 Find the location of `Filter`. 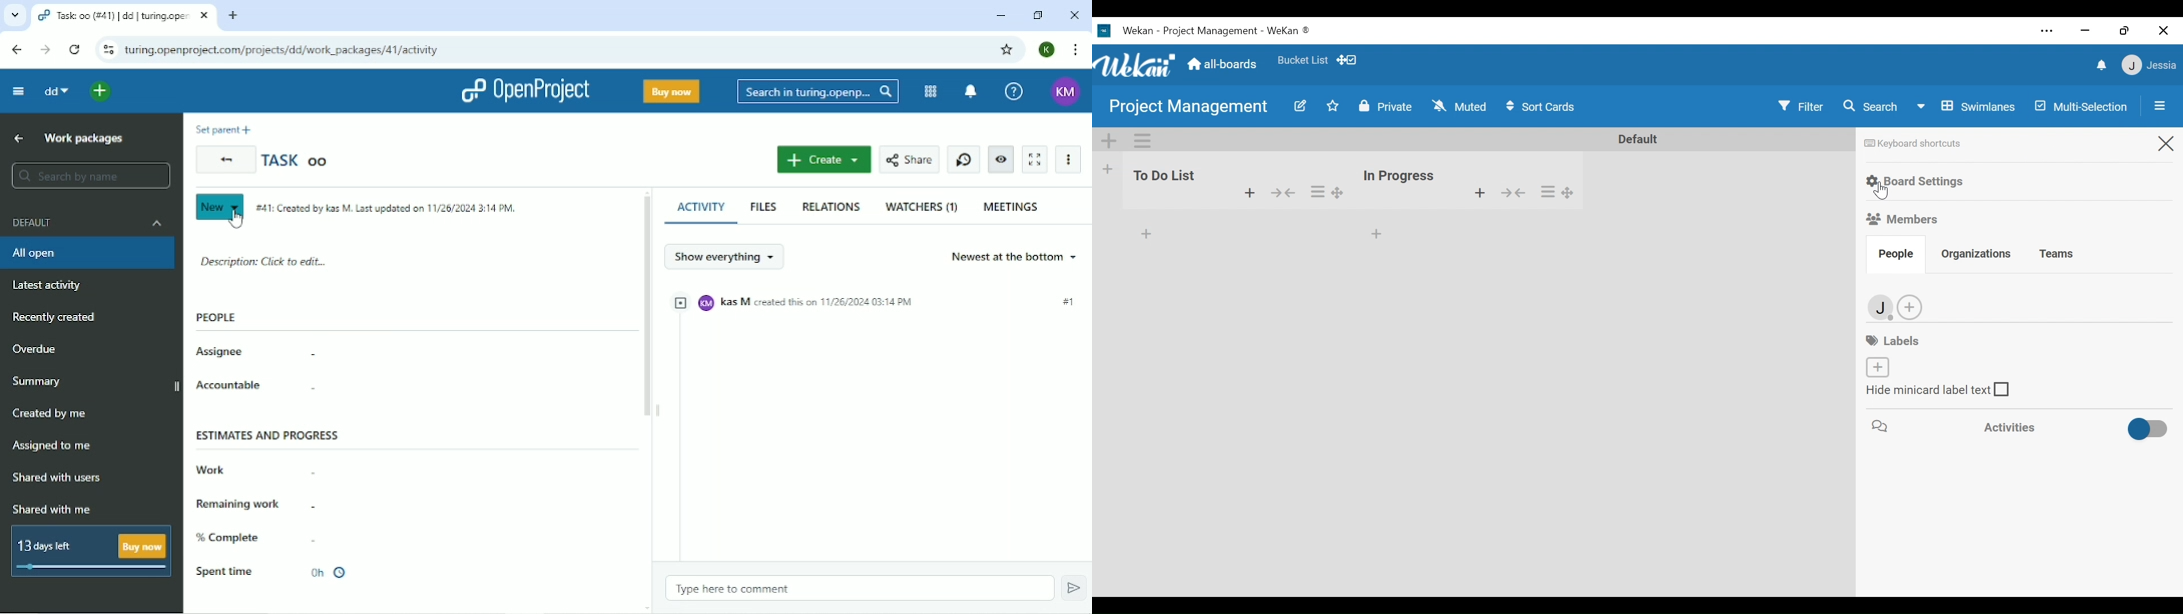

Filter is located at coordinates (1801, 106).